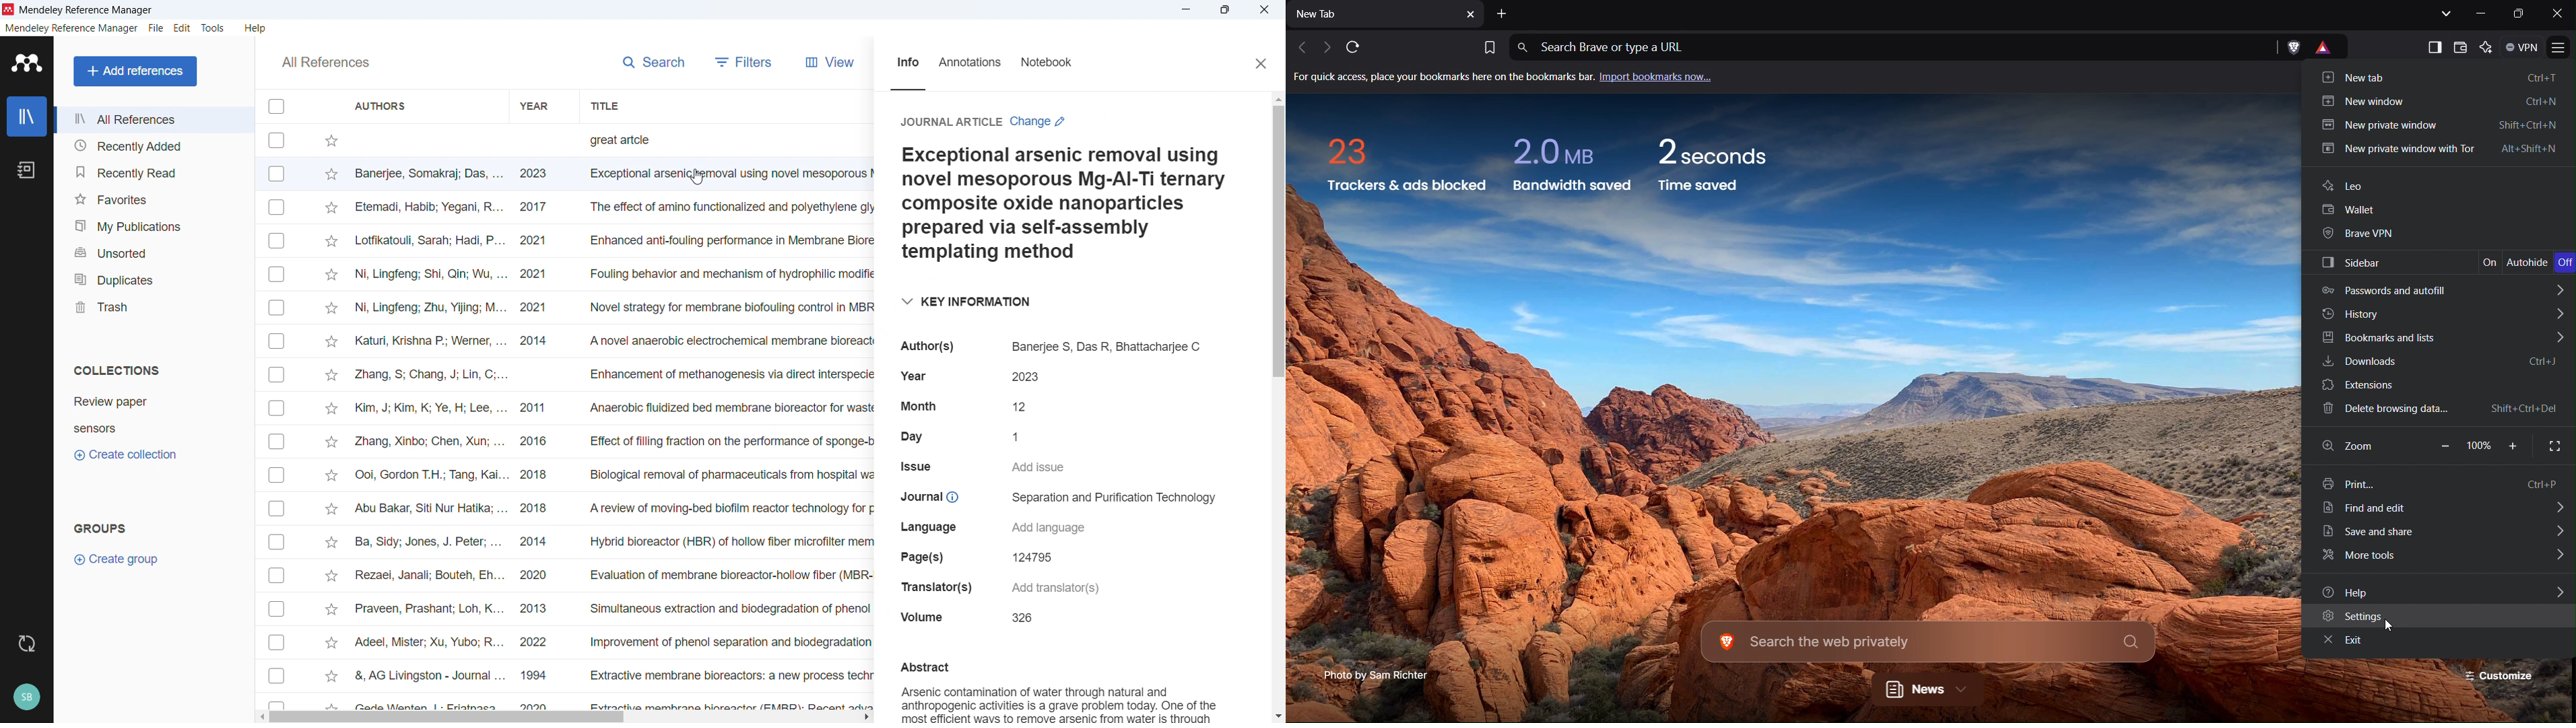 This screenshot has width=2576, height=728. What do you see at coordinates (1260, 64) in the screenshot?
I see `Close pane ` at bounding box center [1260, 64].